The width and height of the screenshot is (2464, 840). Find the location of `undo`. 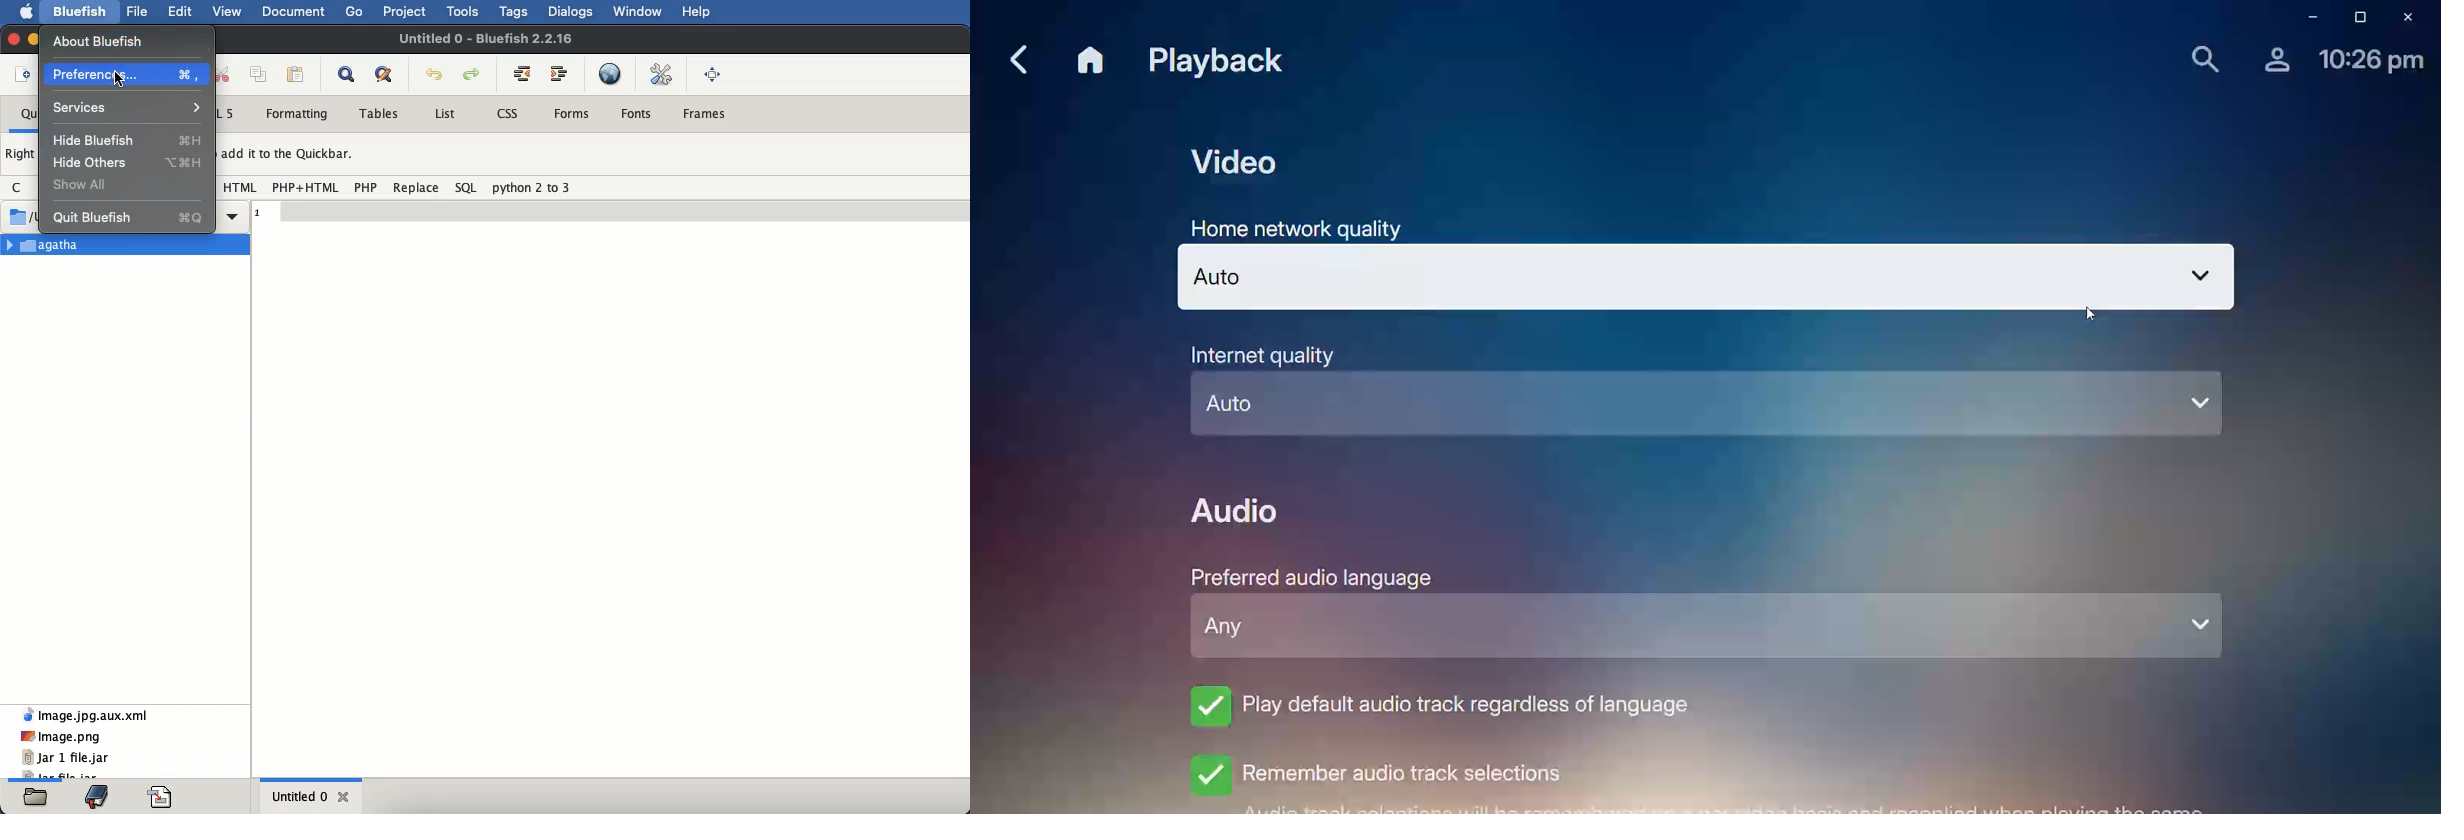

undo is located at coordinates (435, 75).